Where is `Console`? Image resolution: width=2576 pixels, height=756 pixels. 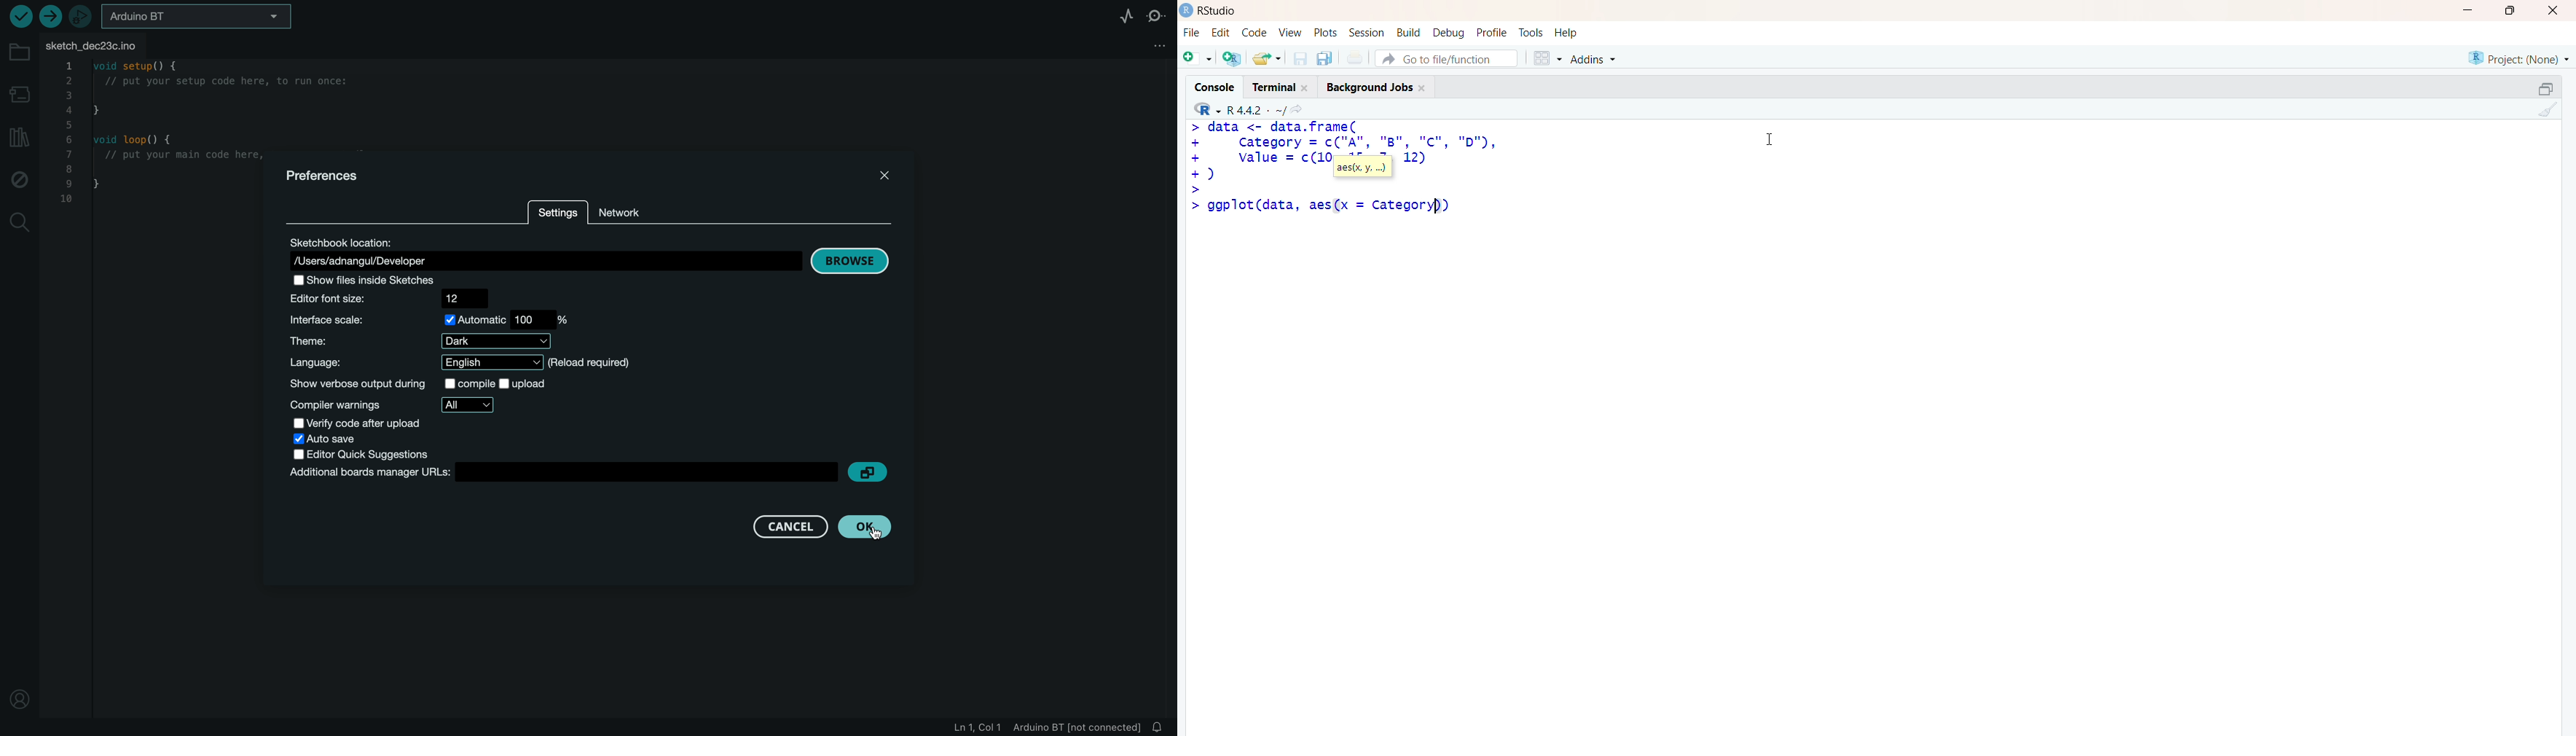
Console is located at coordinates (1218, 85).